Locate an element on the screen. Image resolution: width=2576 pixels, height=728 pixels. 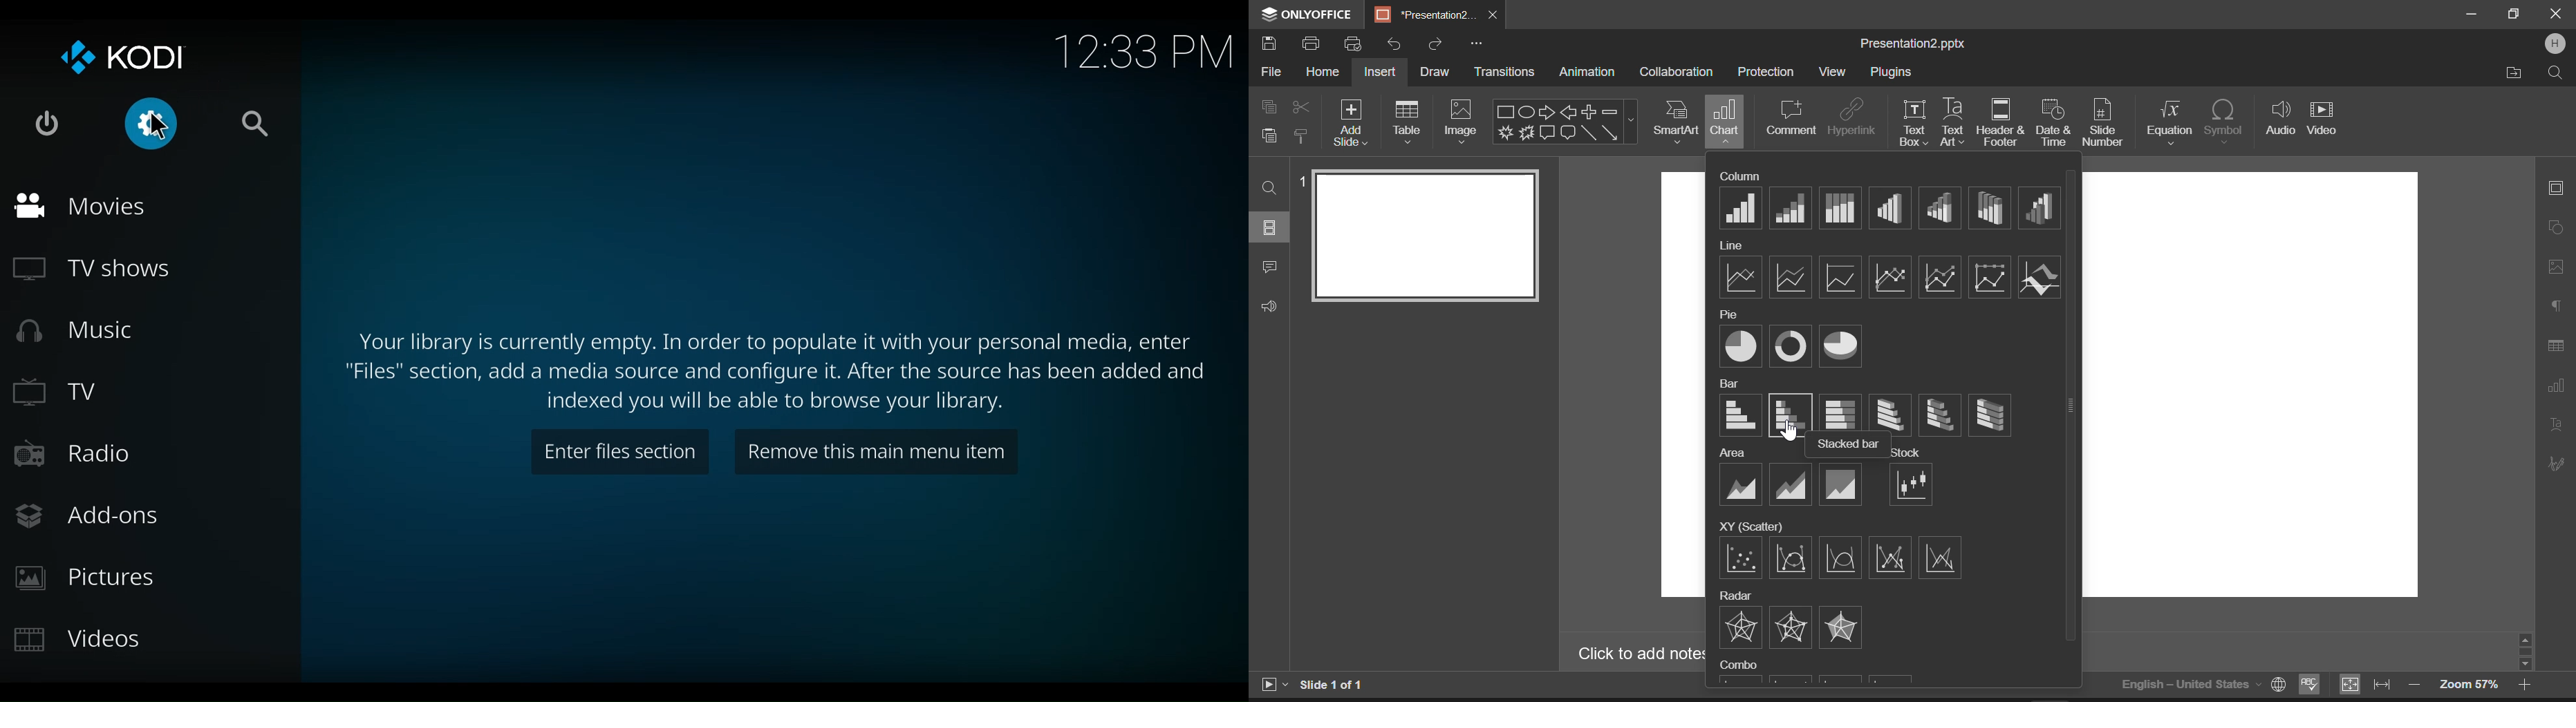
"Files" section, add a media source and configure it. After the source has been added and is located at coordinates (786, 372).